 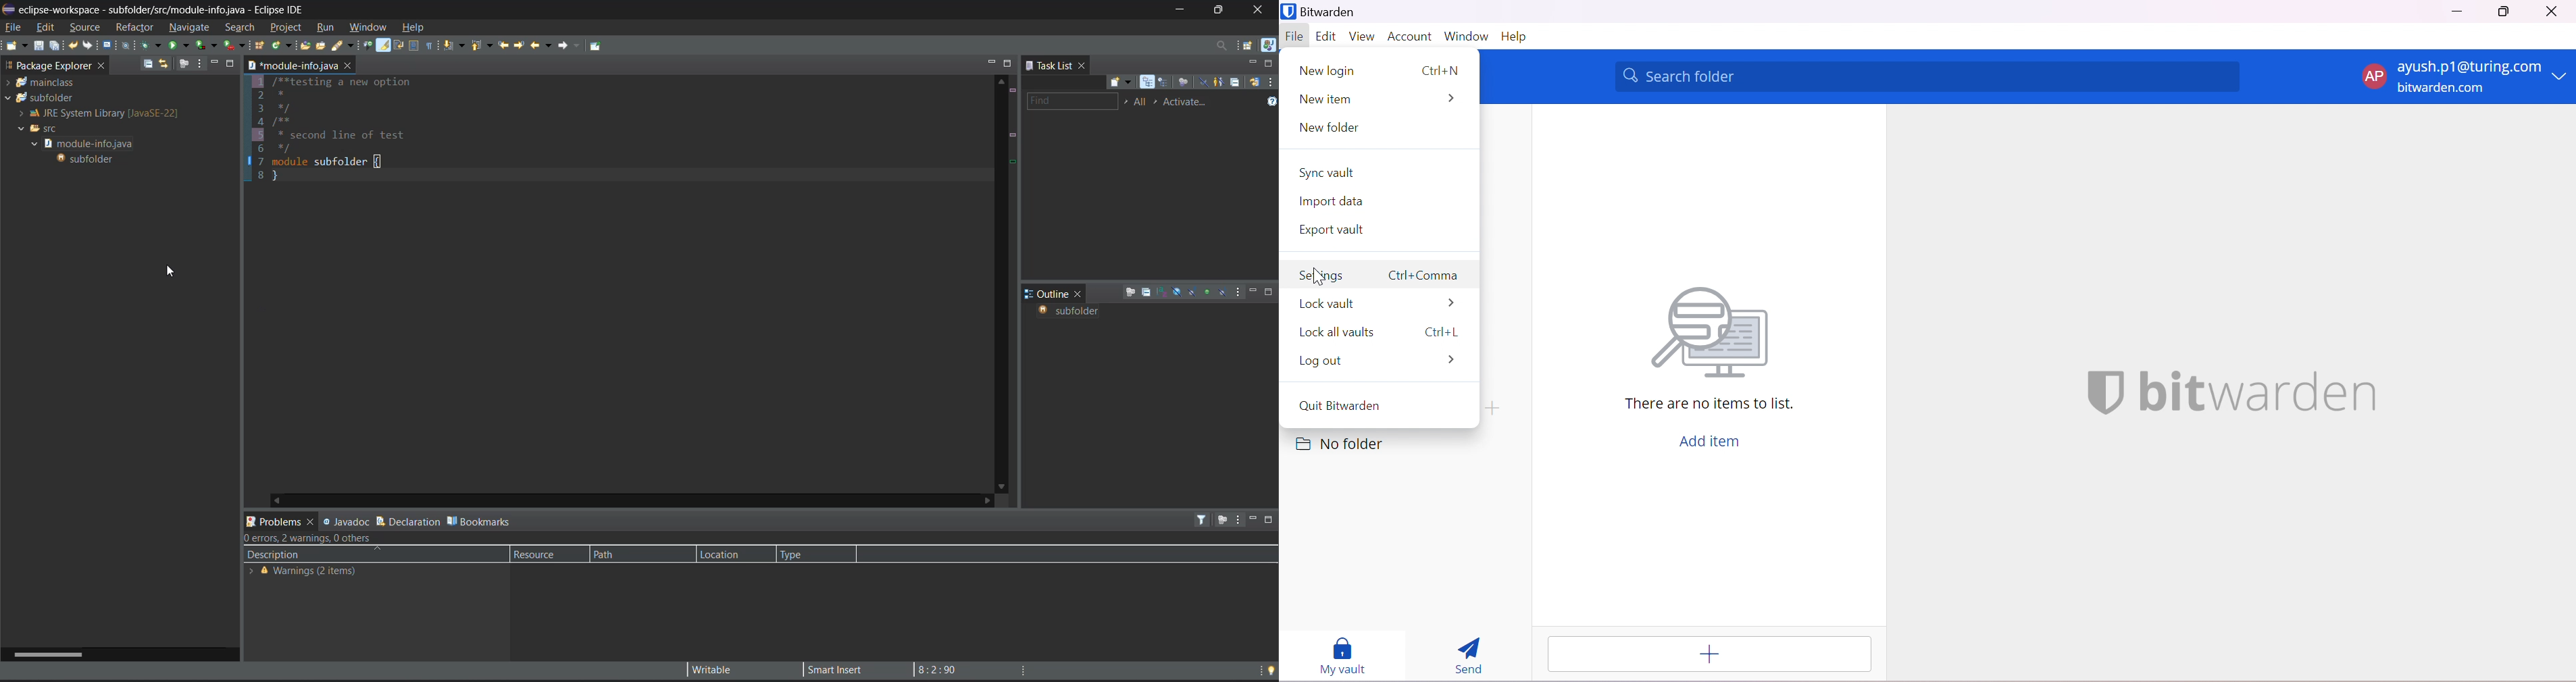 What do you see at coordinates (1253, 63) in the screenshot?
I see `minimize` at bounding box center [1253, 63].